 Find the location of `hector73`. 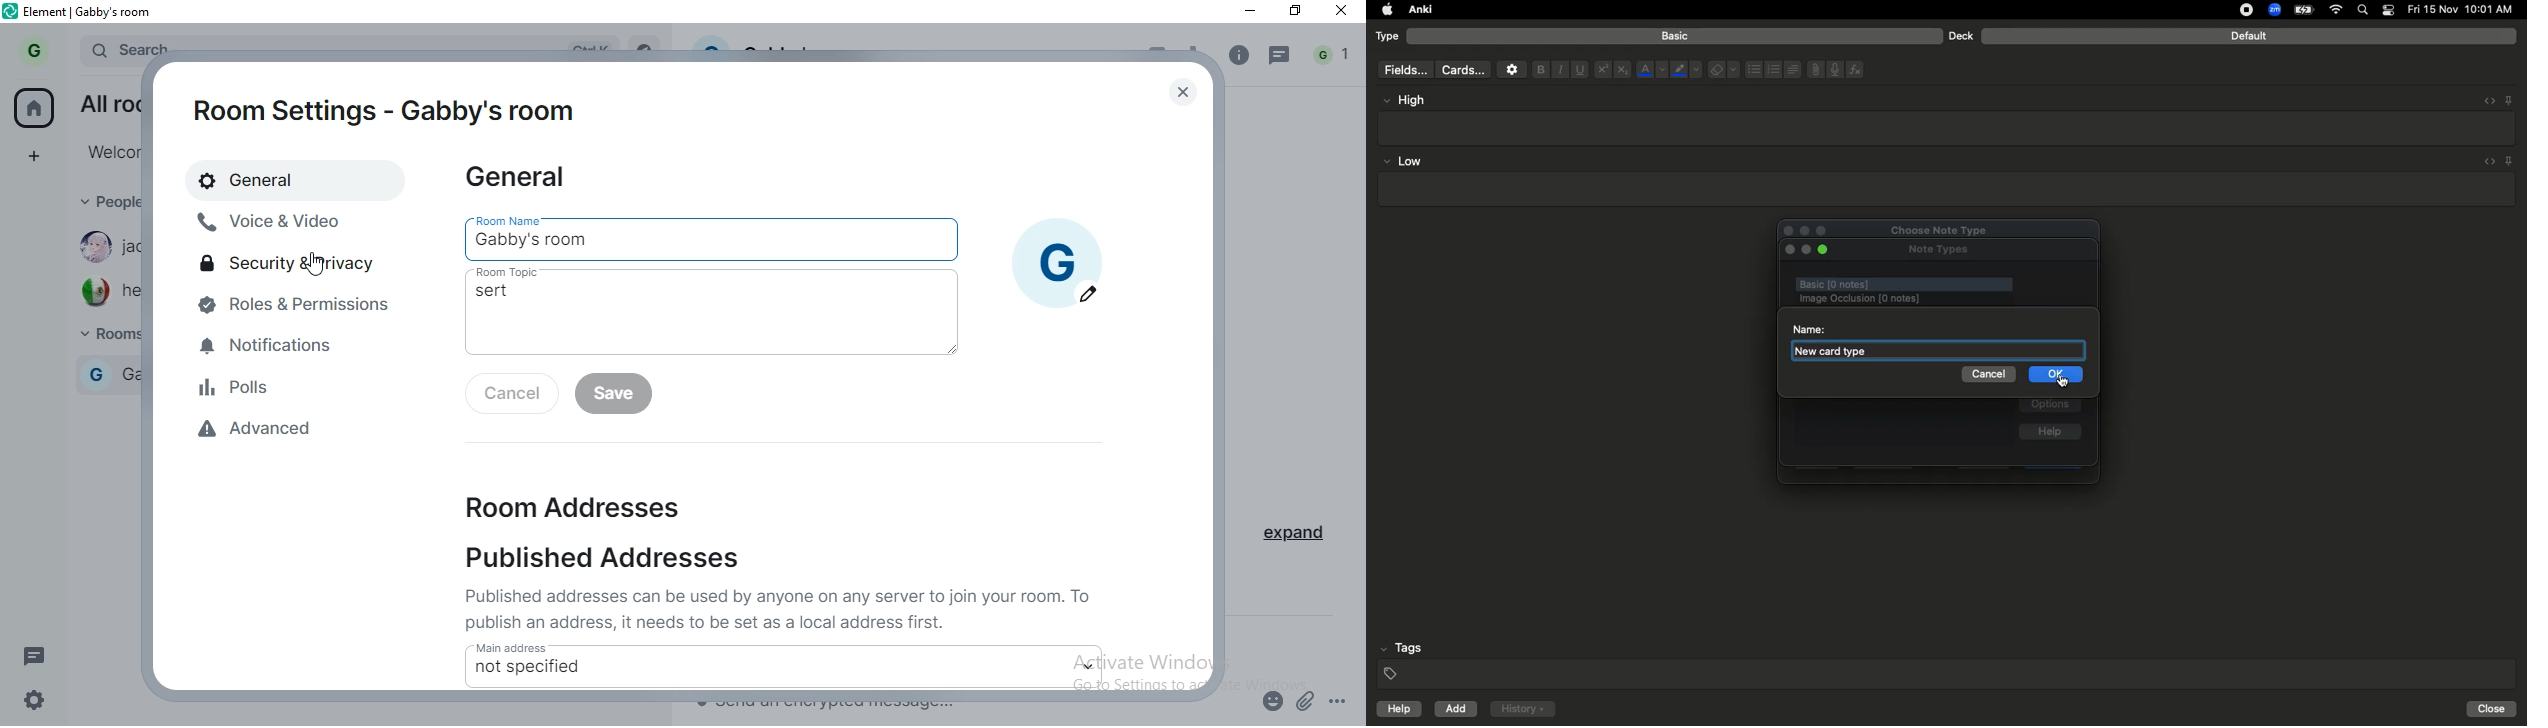

hector73 is located at coordinates (132, 292).